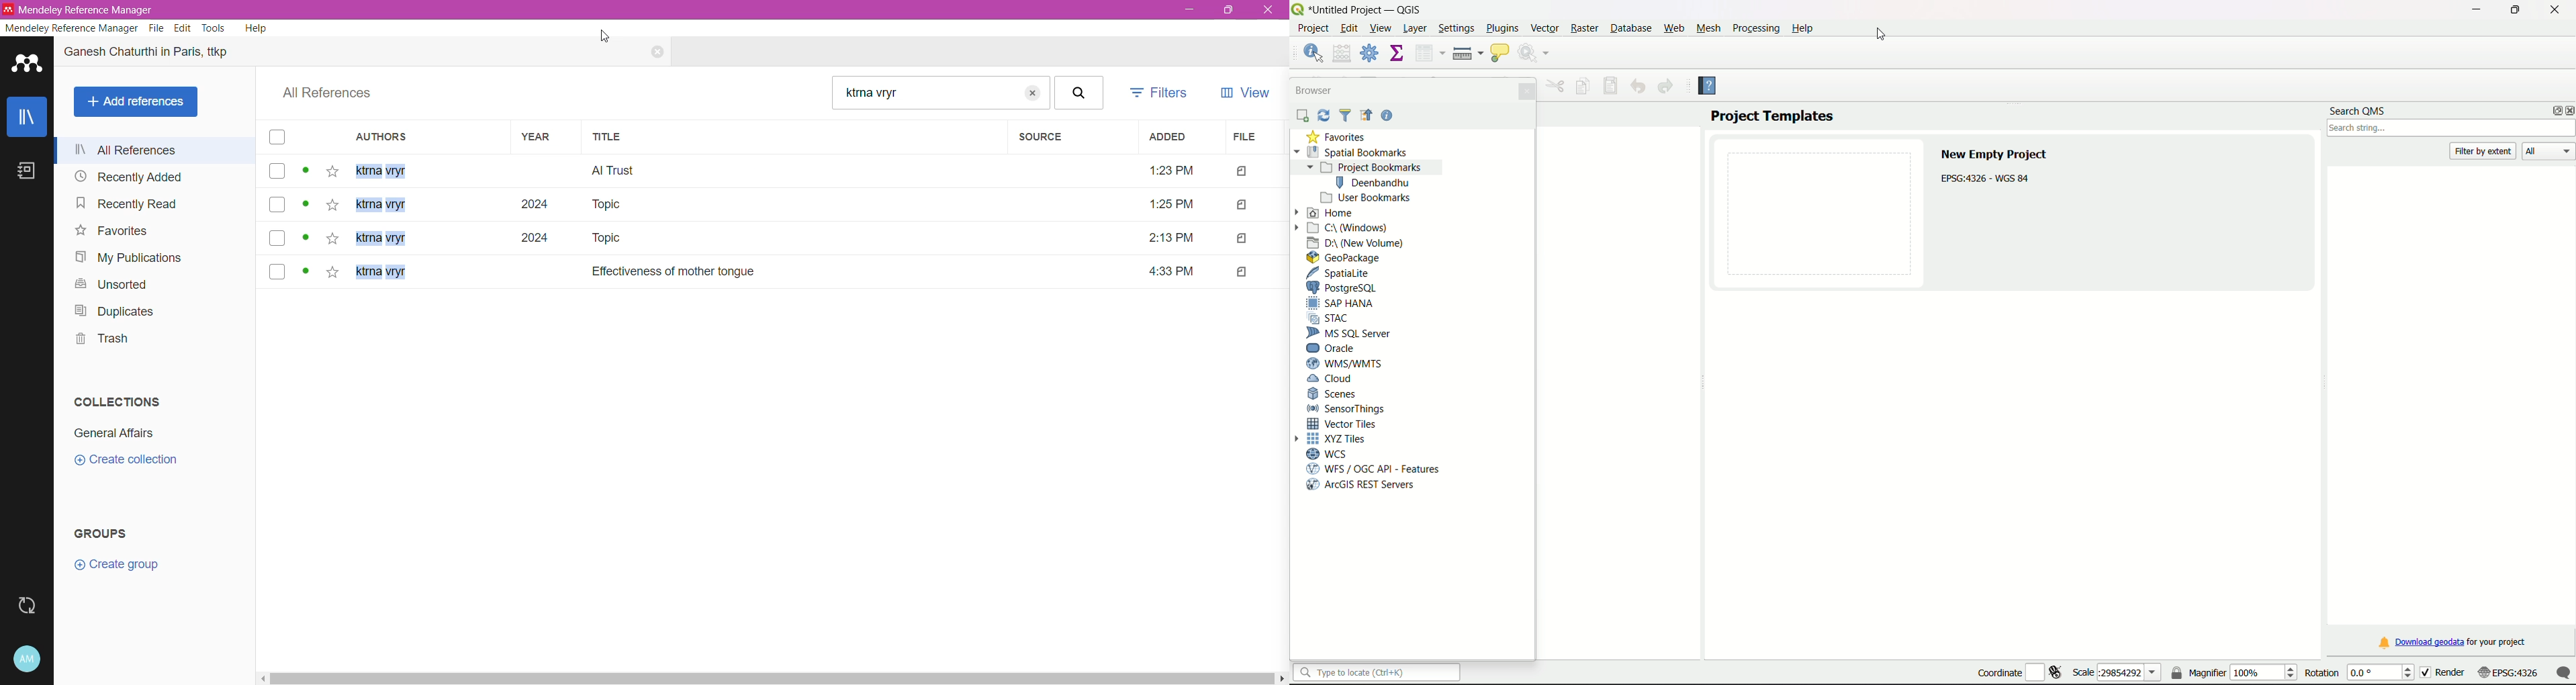 Image resolution: width=2576 pixels, height=700 pixels. Describe the element at coordinates (1714, 88) in the screenshot. I see `Help` at that location.